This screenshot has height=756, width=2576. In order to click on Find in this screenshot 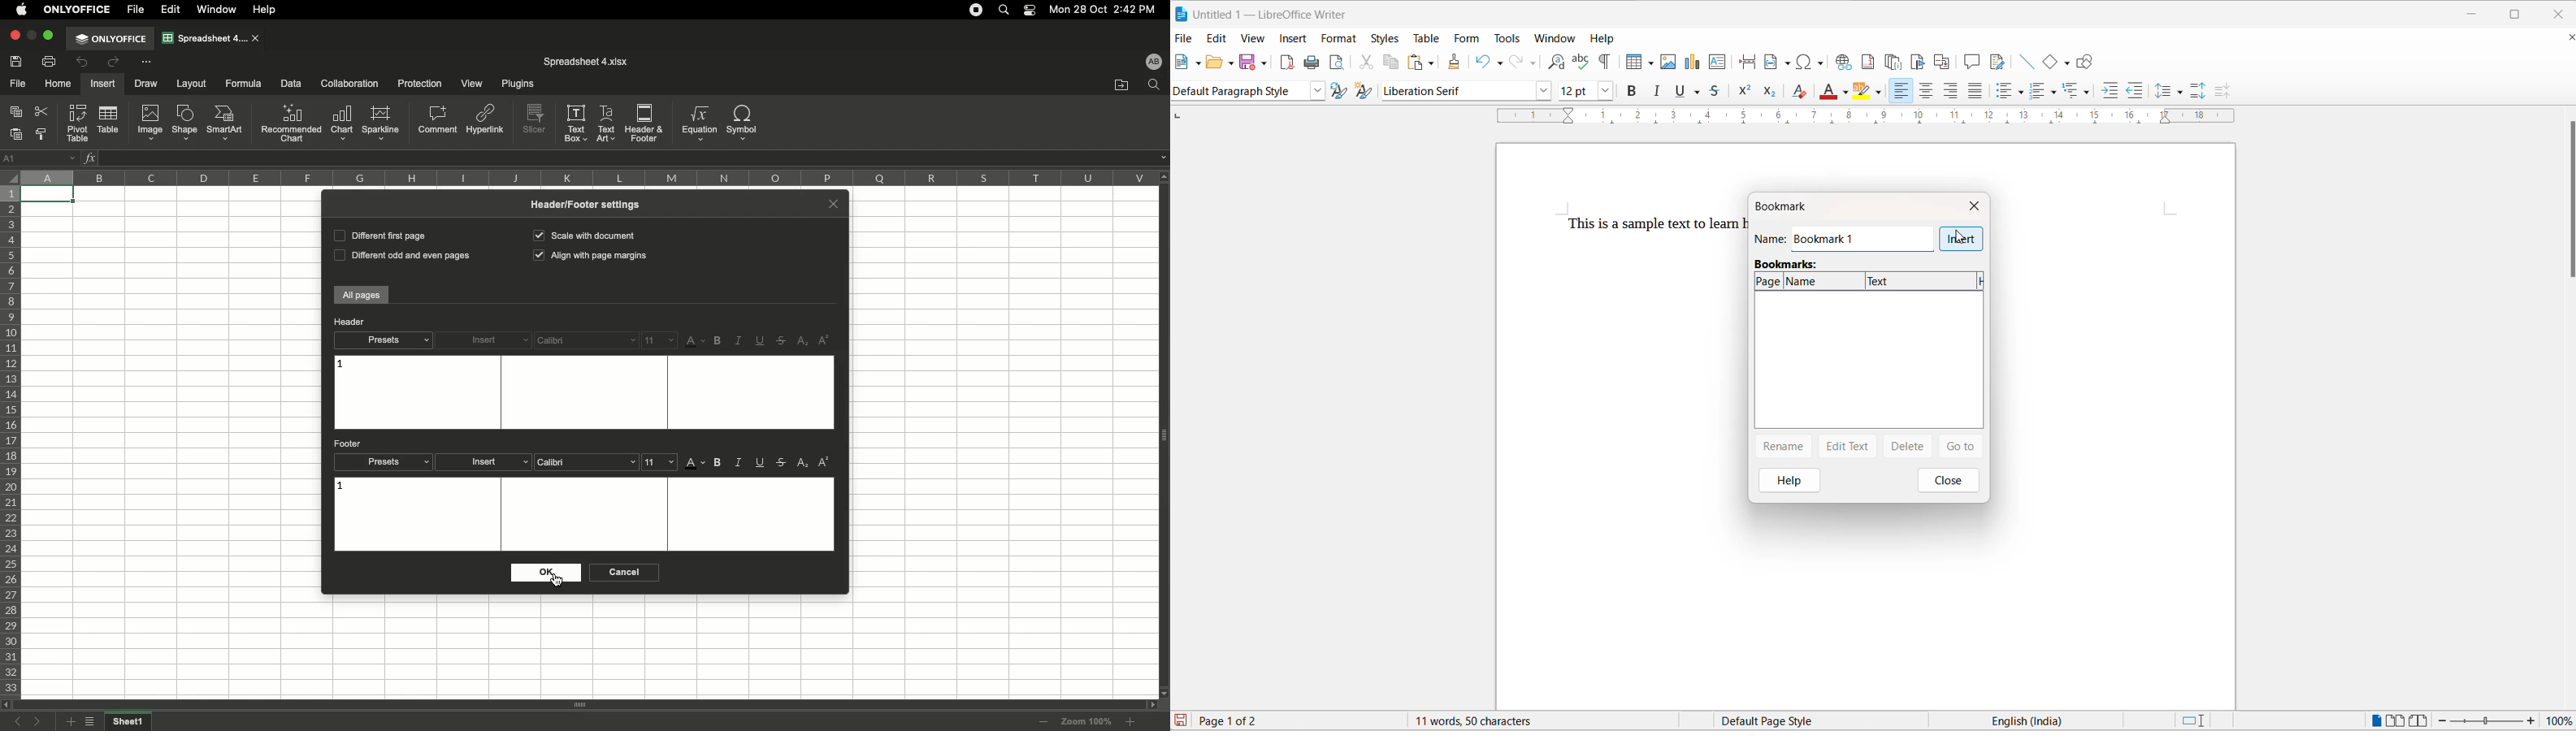, I will do `click(1153, 85)`.